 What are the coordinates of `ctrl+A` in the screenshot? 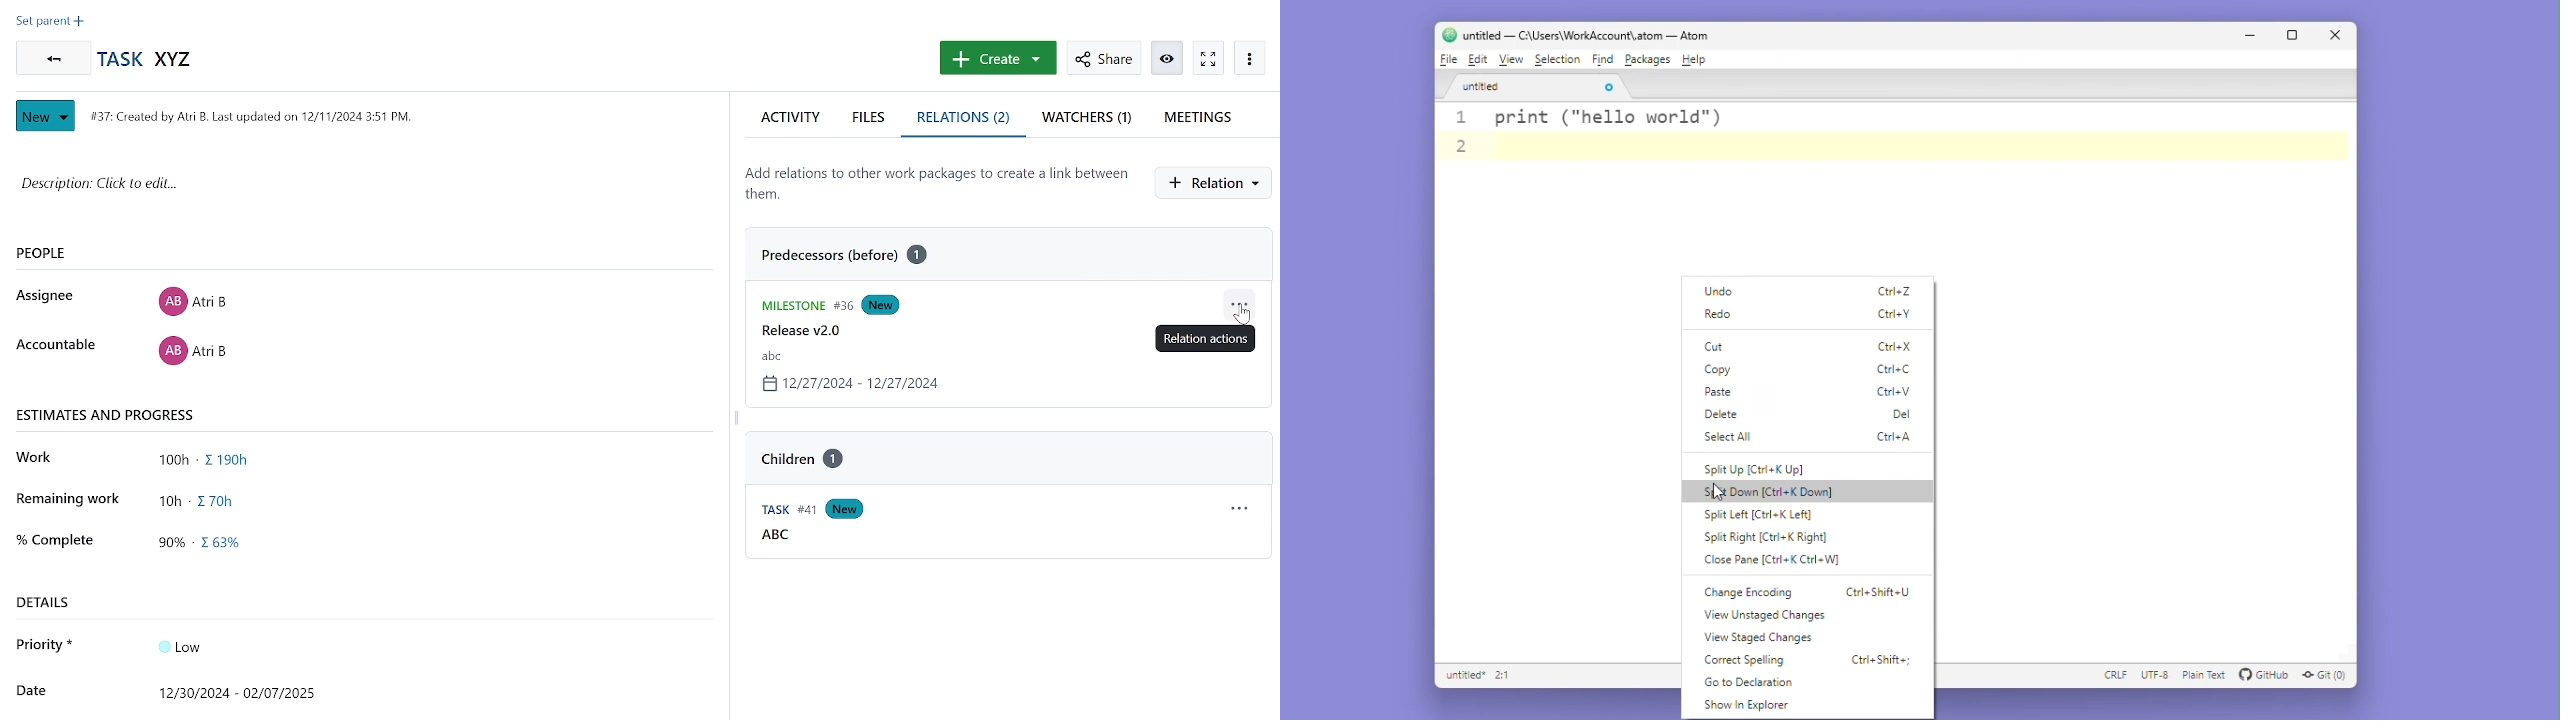 It's located at (1900, 439).